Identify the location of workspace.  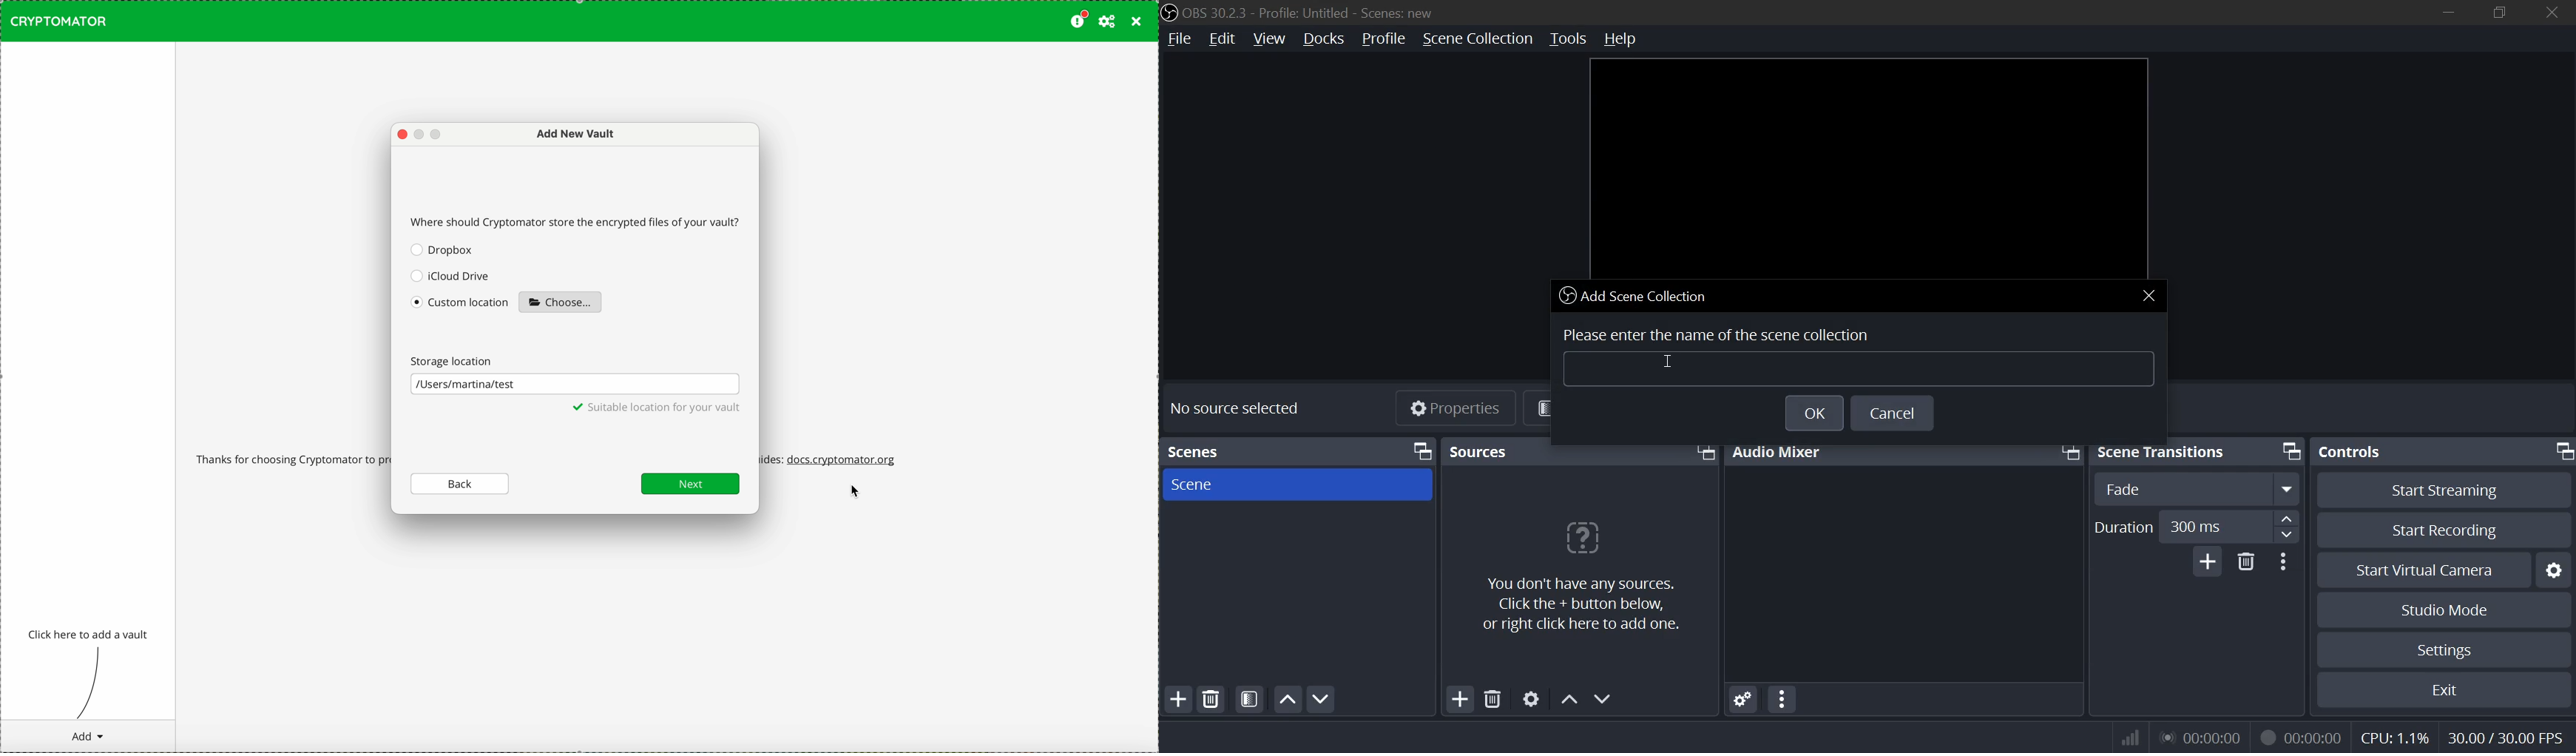
(1867, 166).